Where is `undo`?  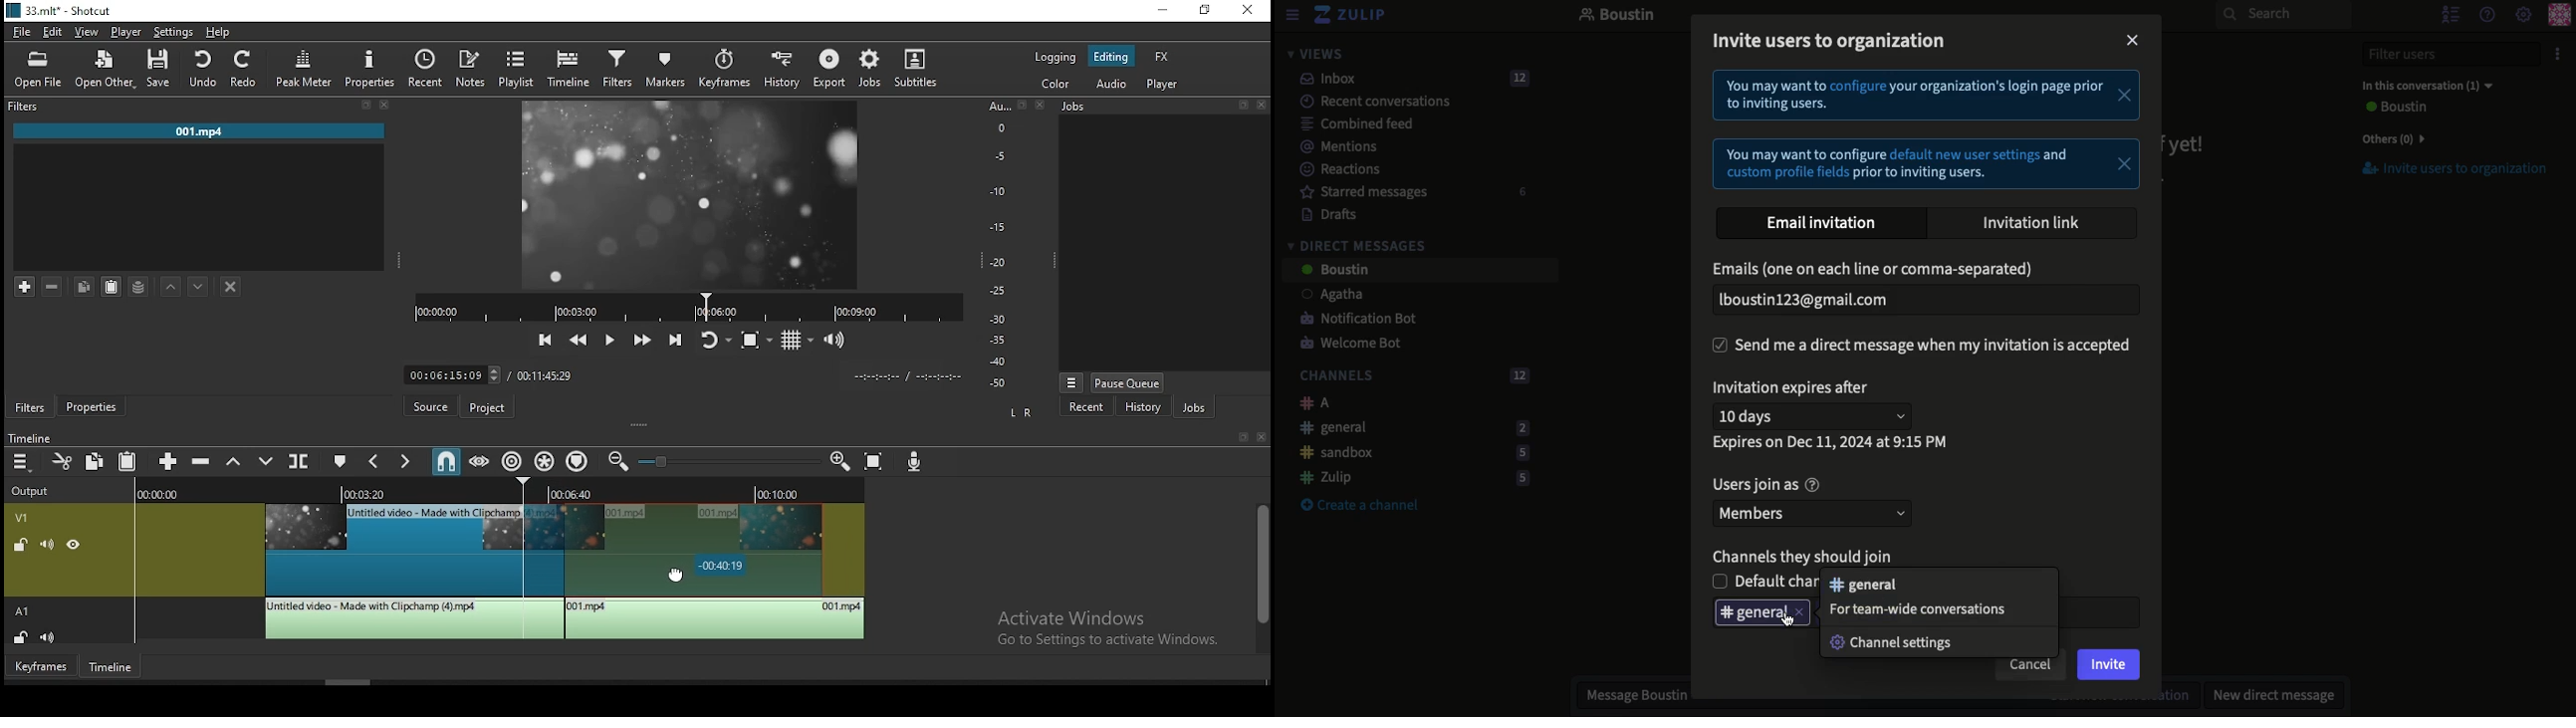
undo is located at coordinates (206, 69).